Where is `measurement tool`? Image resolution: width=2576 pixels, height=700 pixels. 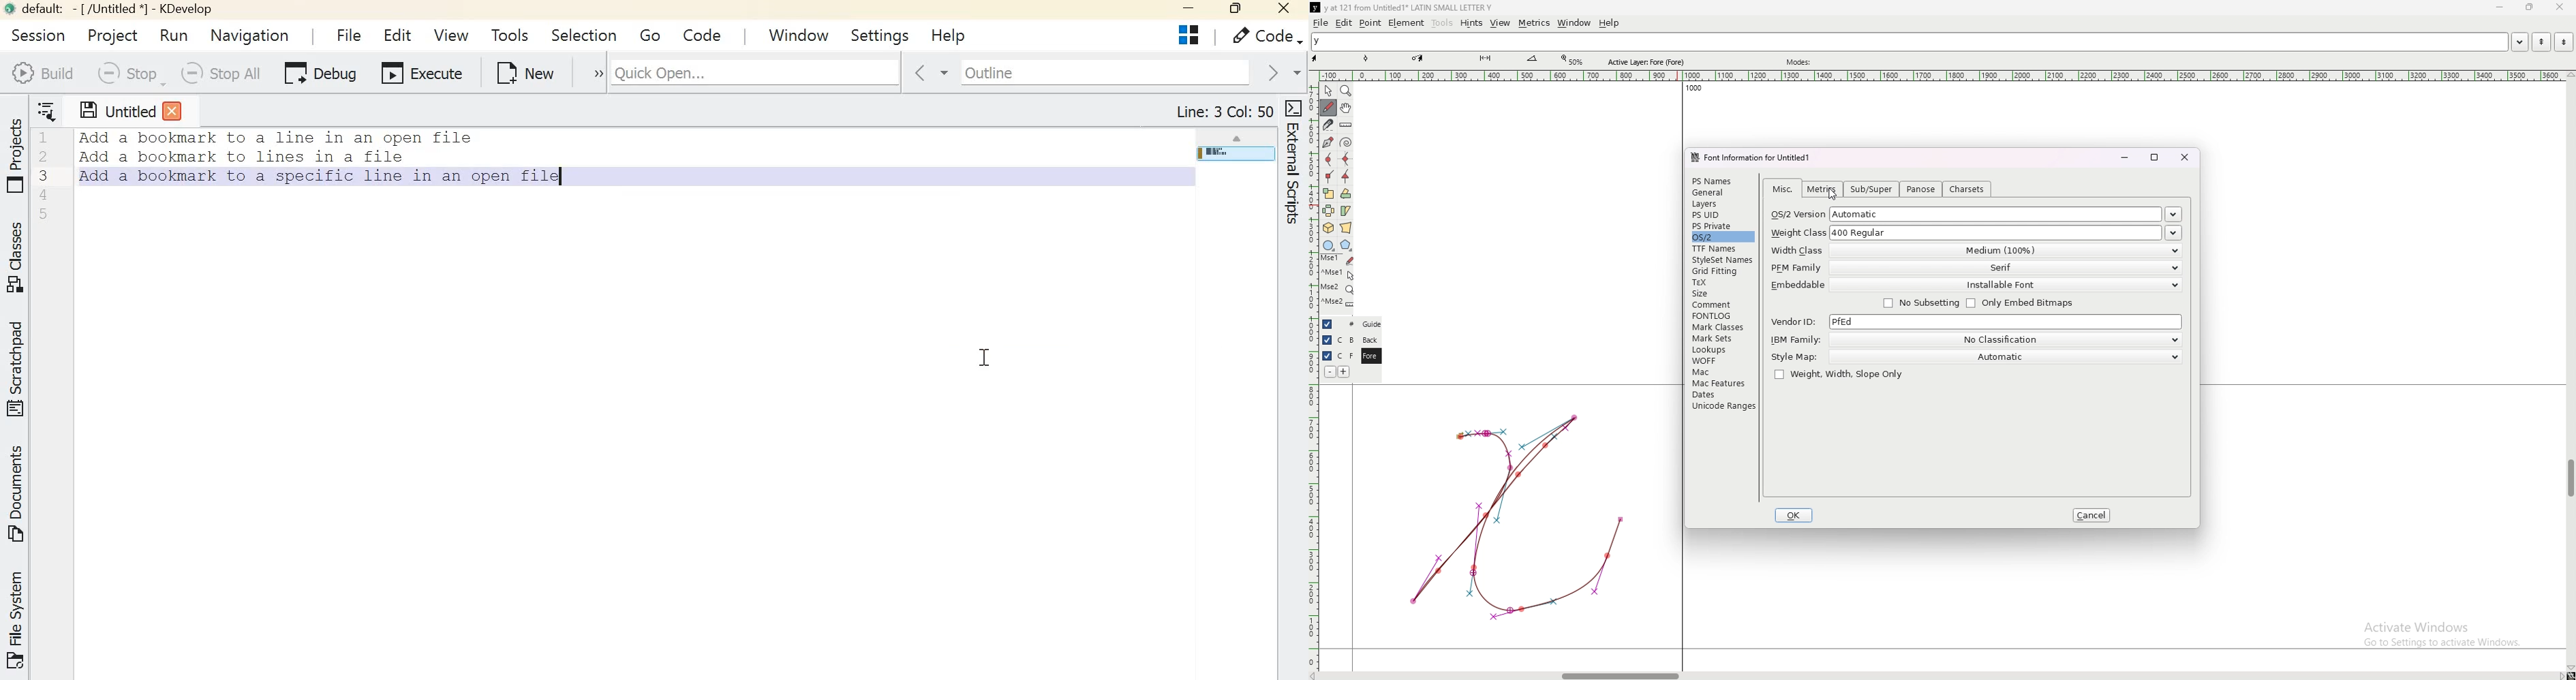 measurement tool is located at coordinates (1532, 59).